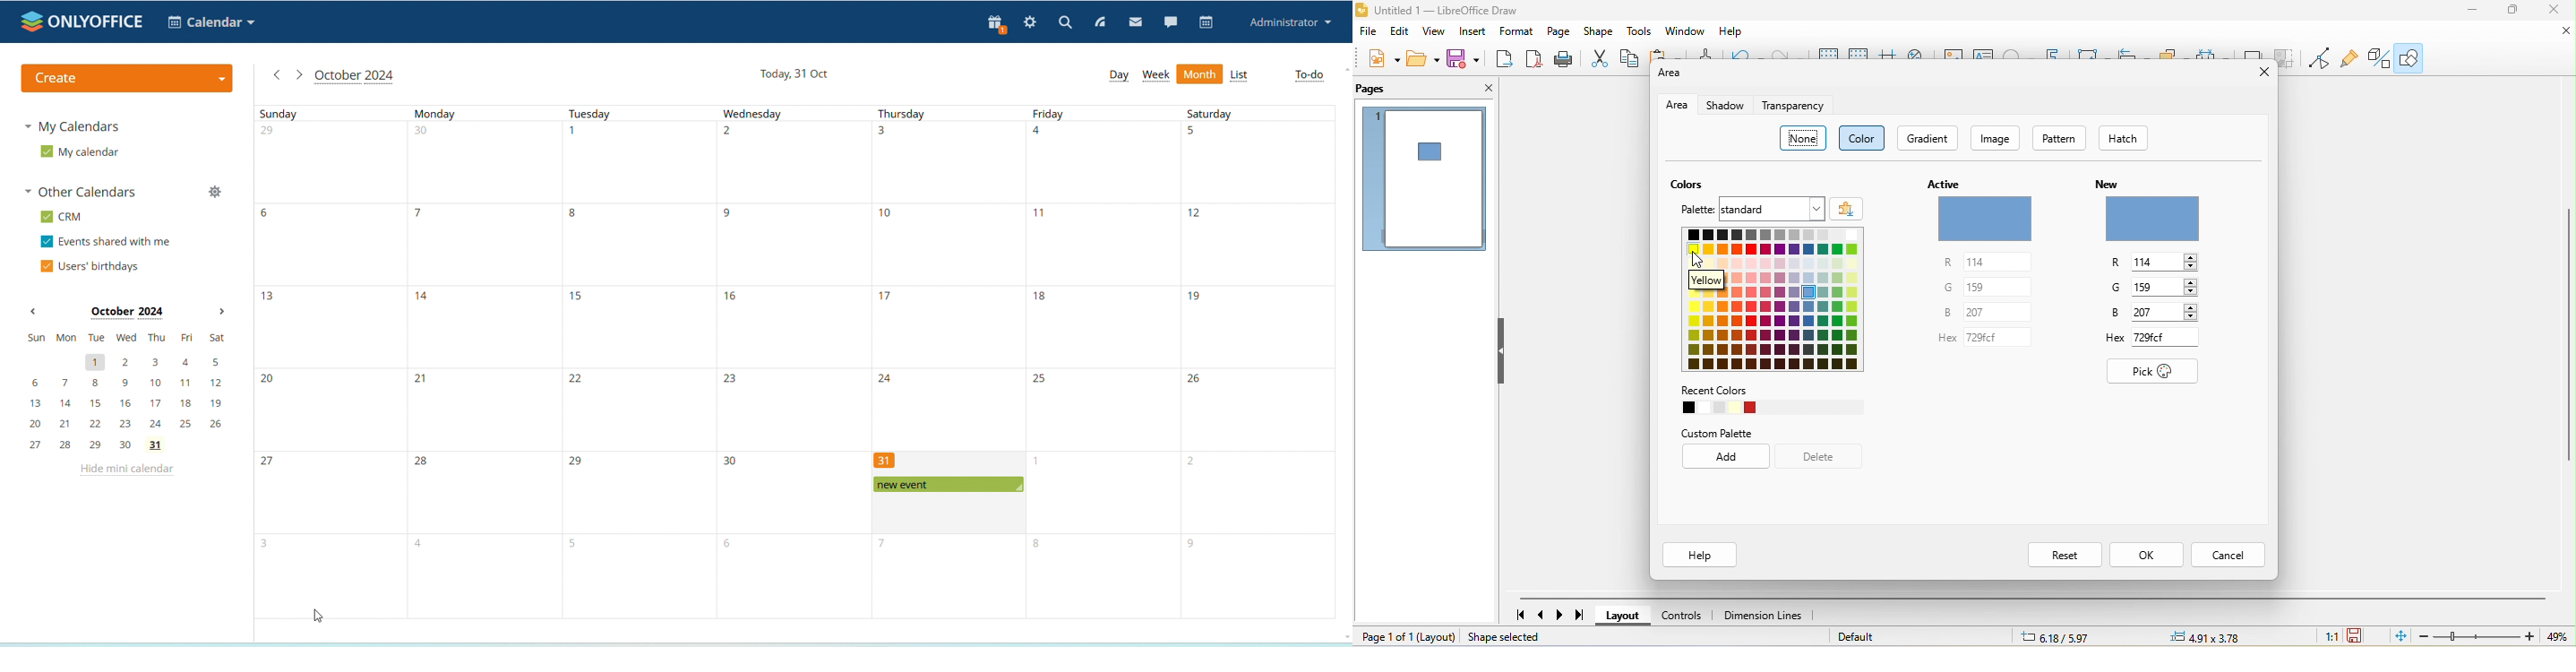 This screenshot has height=672, width=2576. What do you see at coordinates (1770, 614) in the screenshot?
I see `dimension lines` at bounding box center [1770, 614].